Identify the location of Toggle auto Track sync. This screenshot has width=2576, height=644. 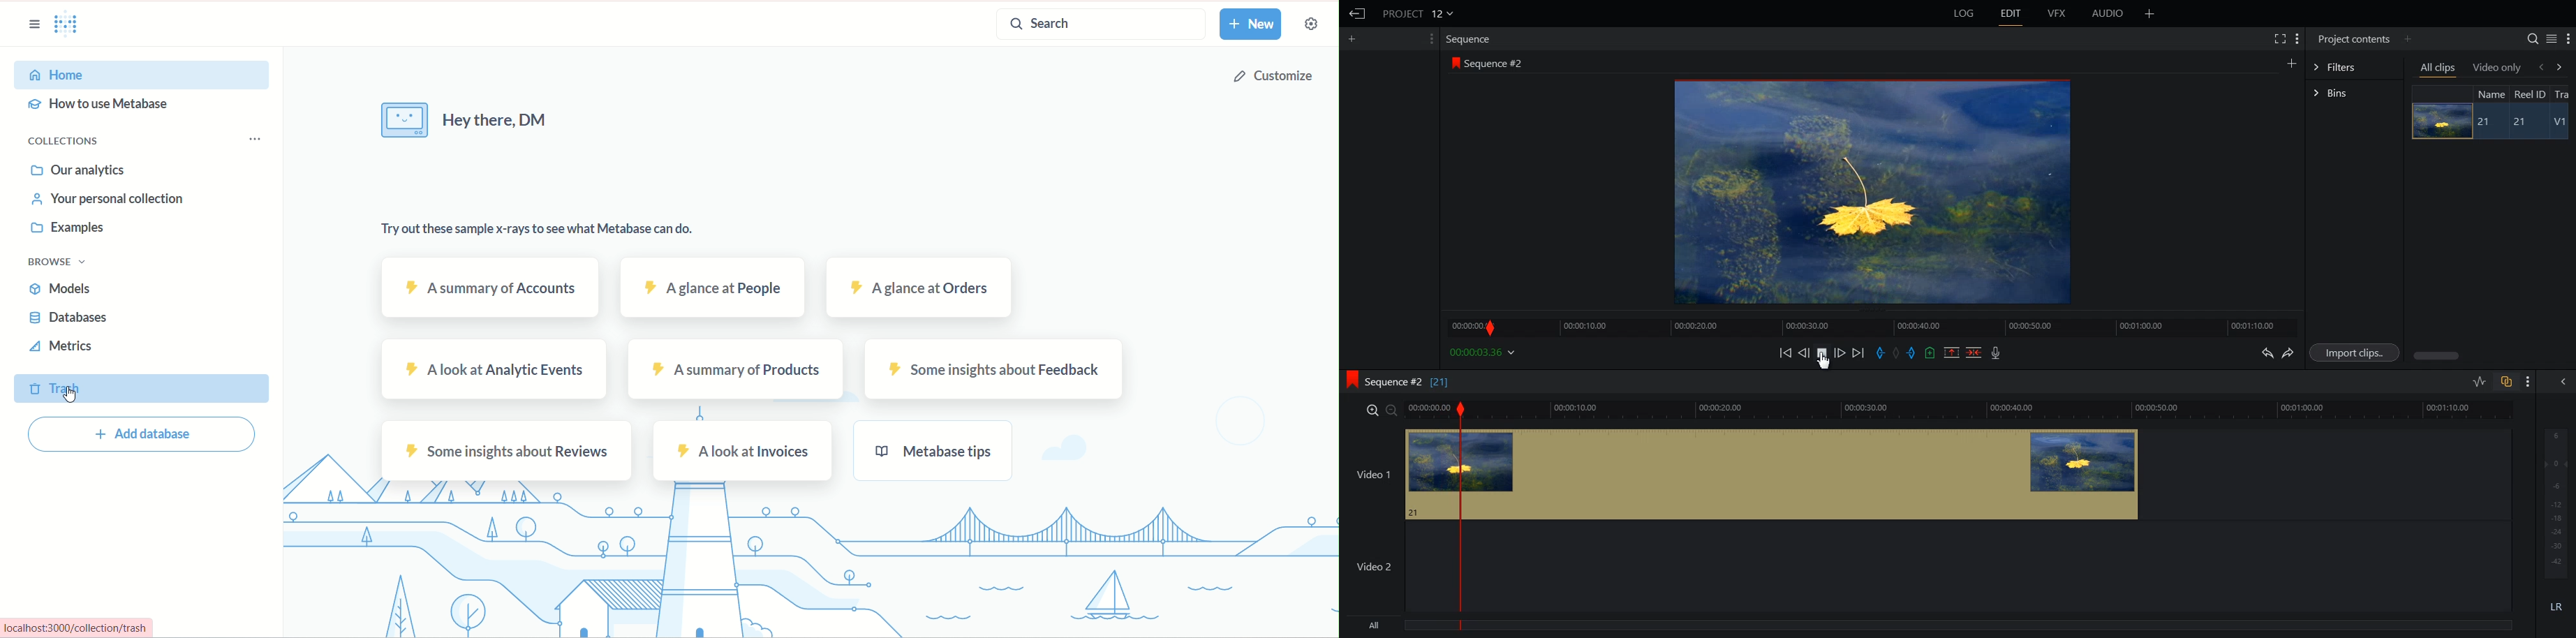
(2506, 382).